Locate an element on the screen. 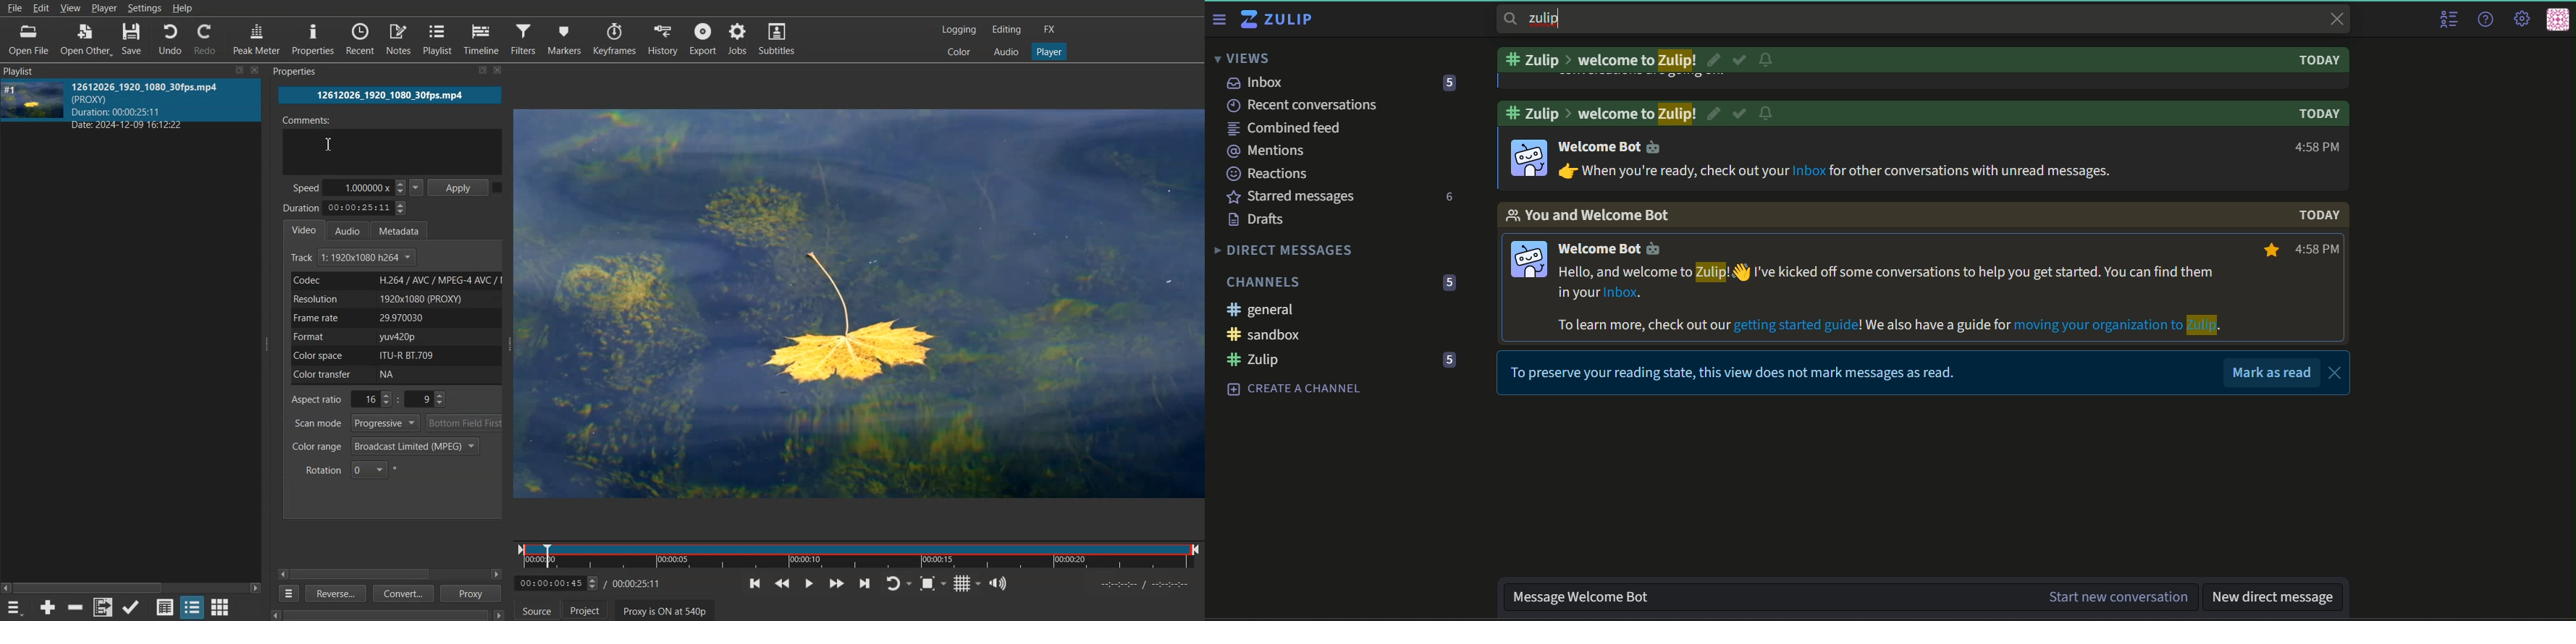 The width and height of the screenshot is (2576, 644). Toggle grid display on the player is located at coordinates (967, 583).